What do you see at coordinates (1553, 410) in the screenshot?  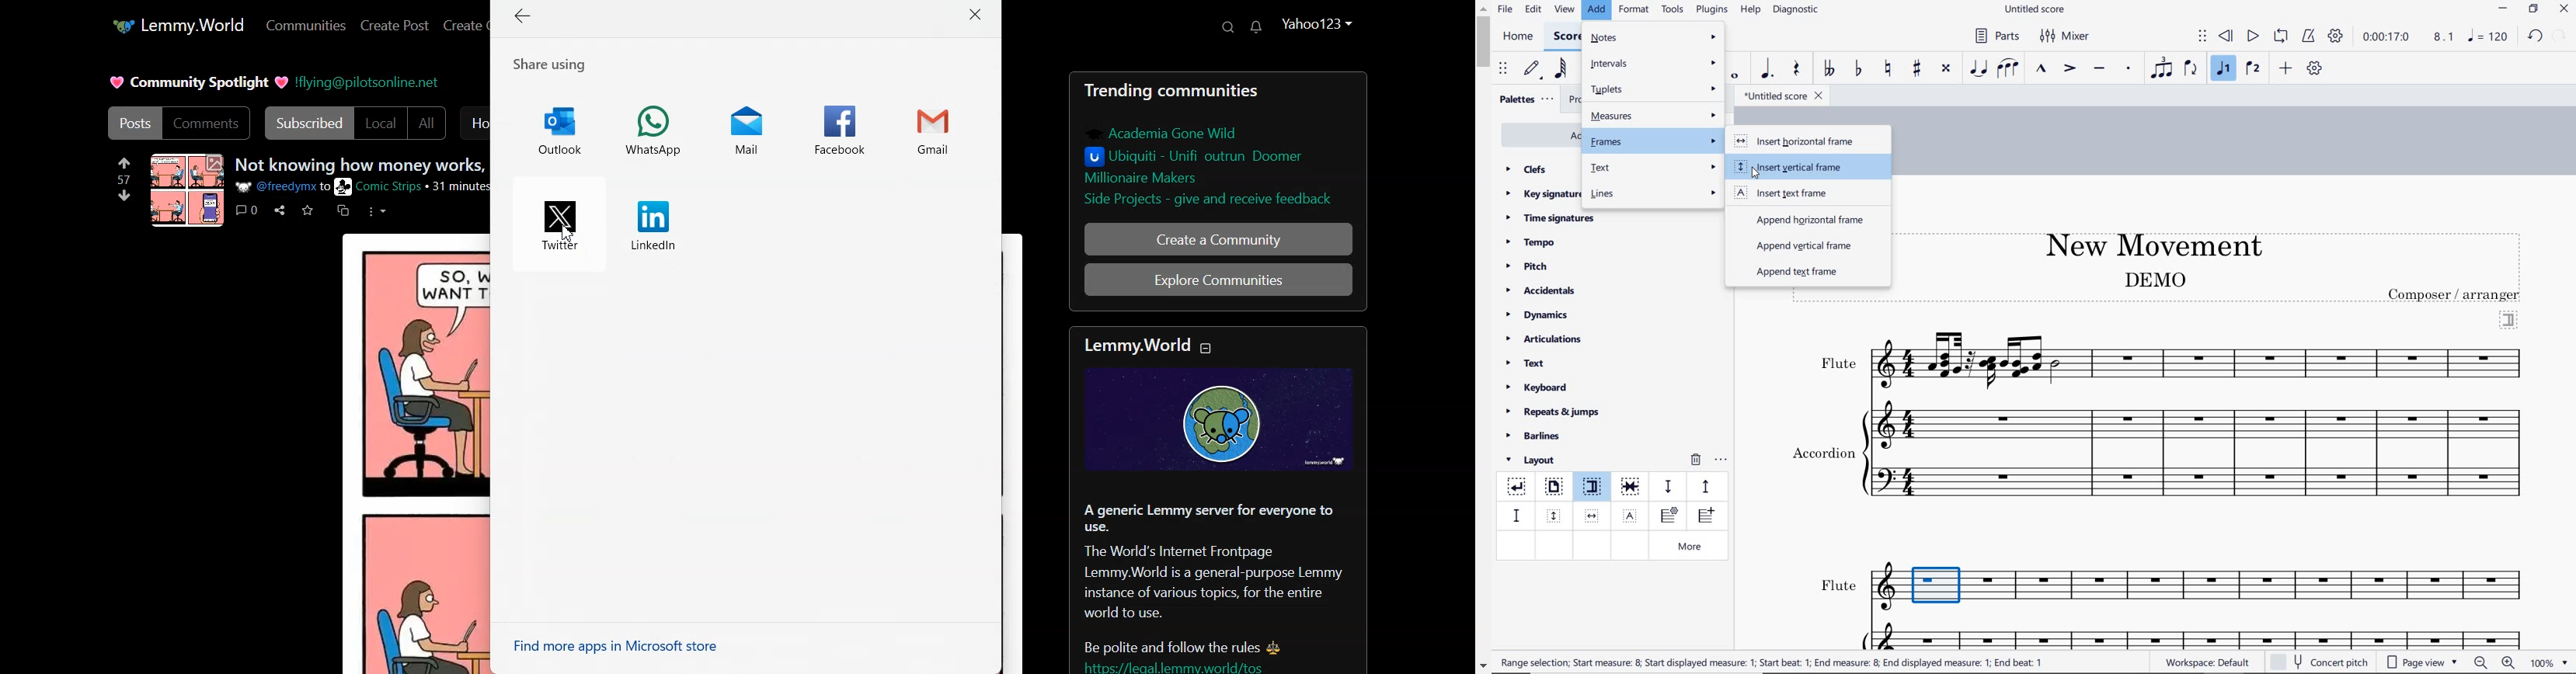 I see `repeats & jumps` at bounding box center [1553, 410].